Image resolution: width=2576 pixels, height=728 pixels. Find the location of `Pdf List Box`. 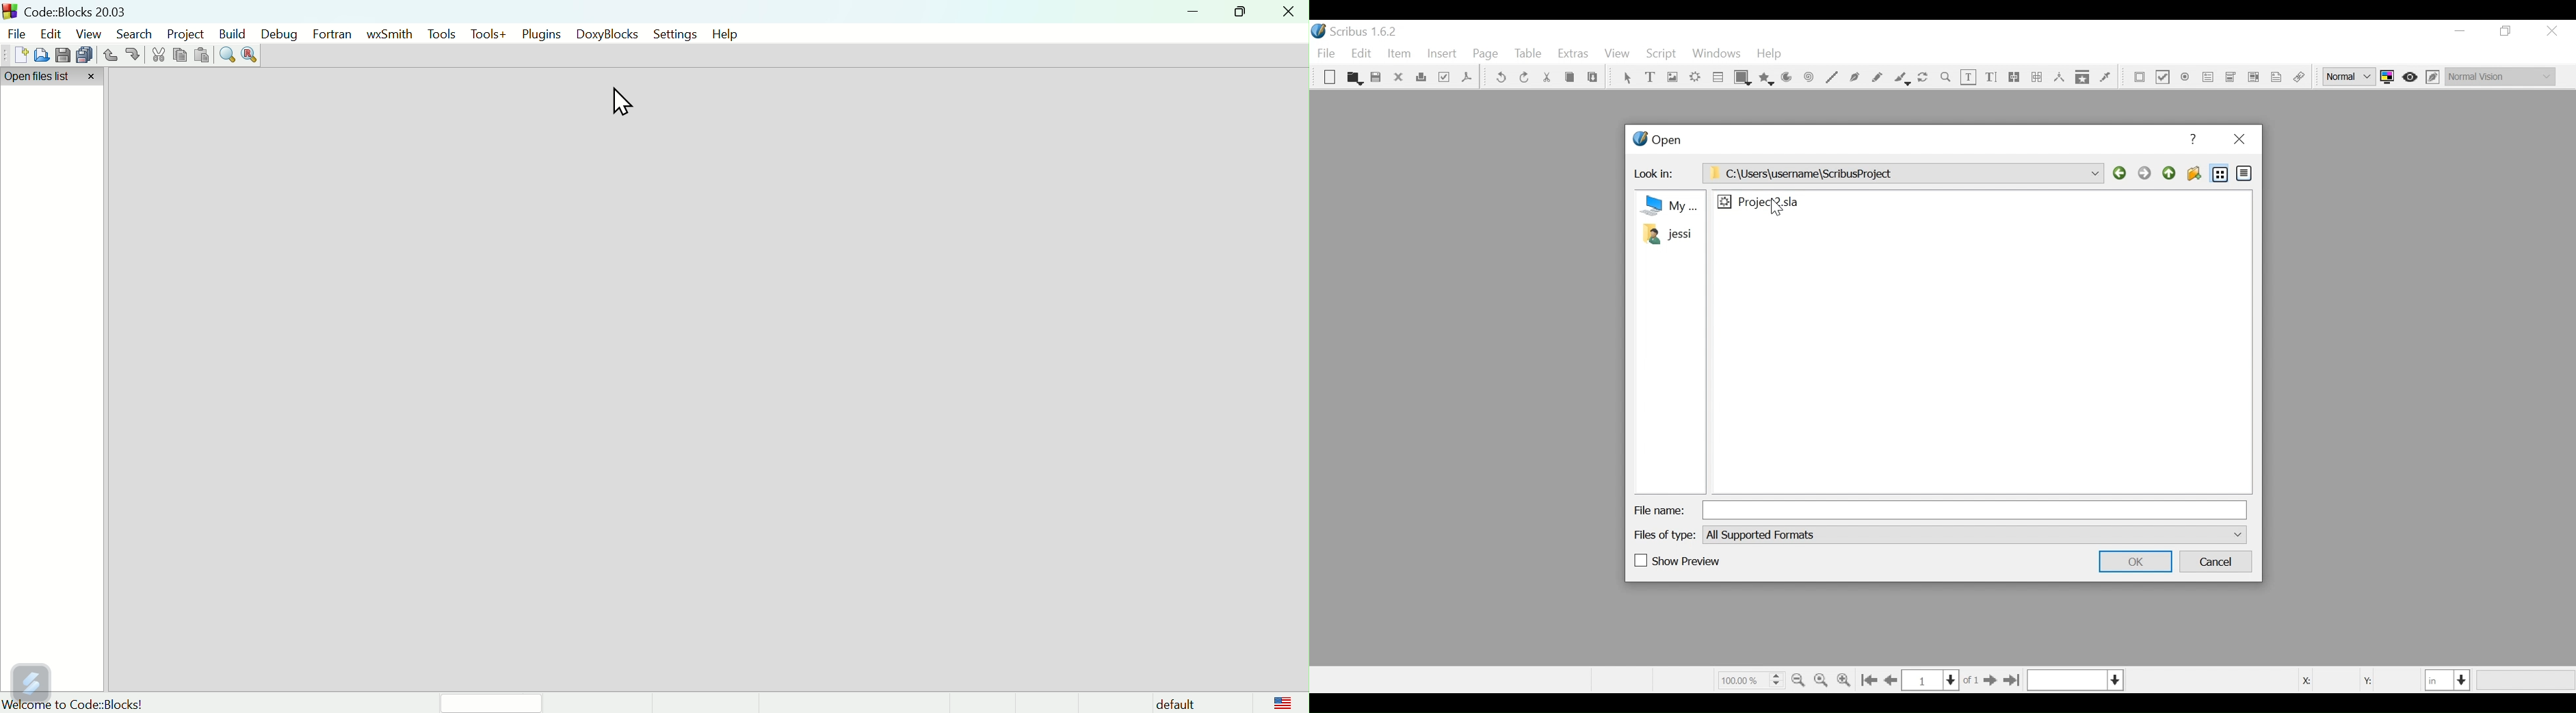

Pdf List Box is located at coordinates (2254, 77).